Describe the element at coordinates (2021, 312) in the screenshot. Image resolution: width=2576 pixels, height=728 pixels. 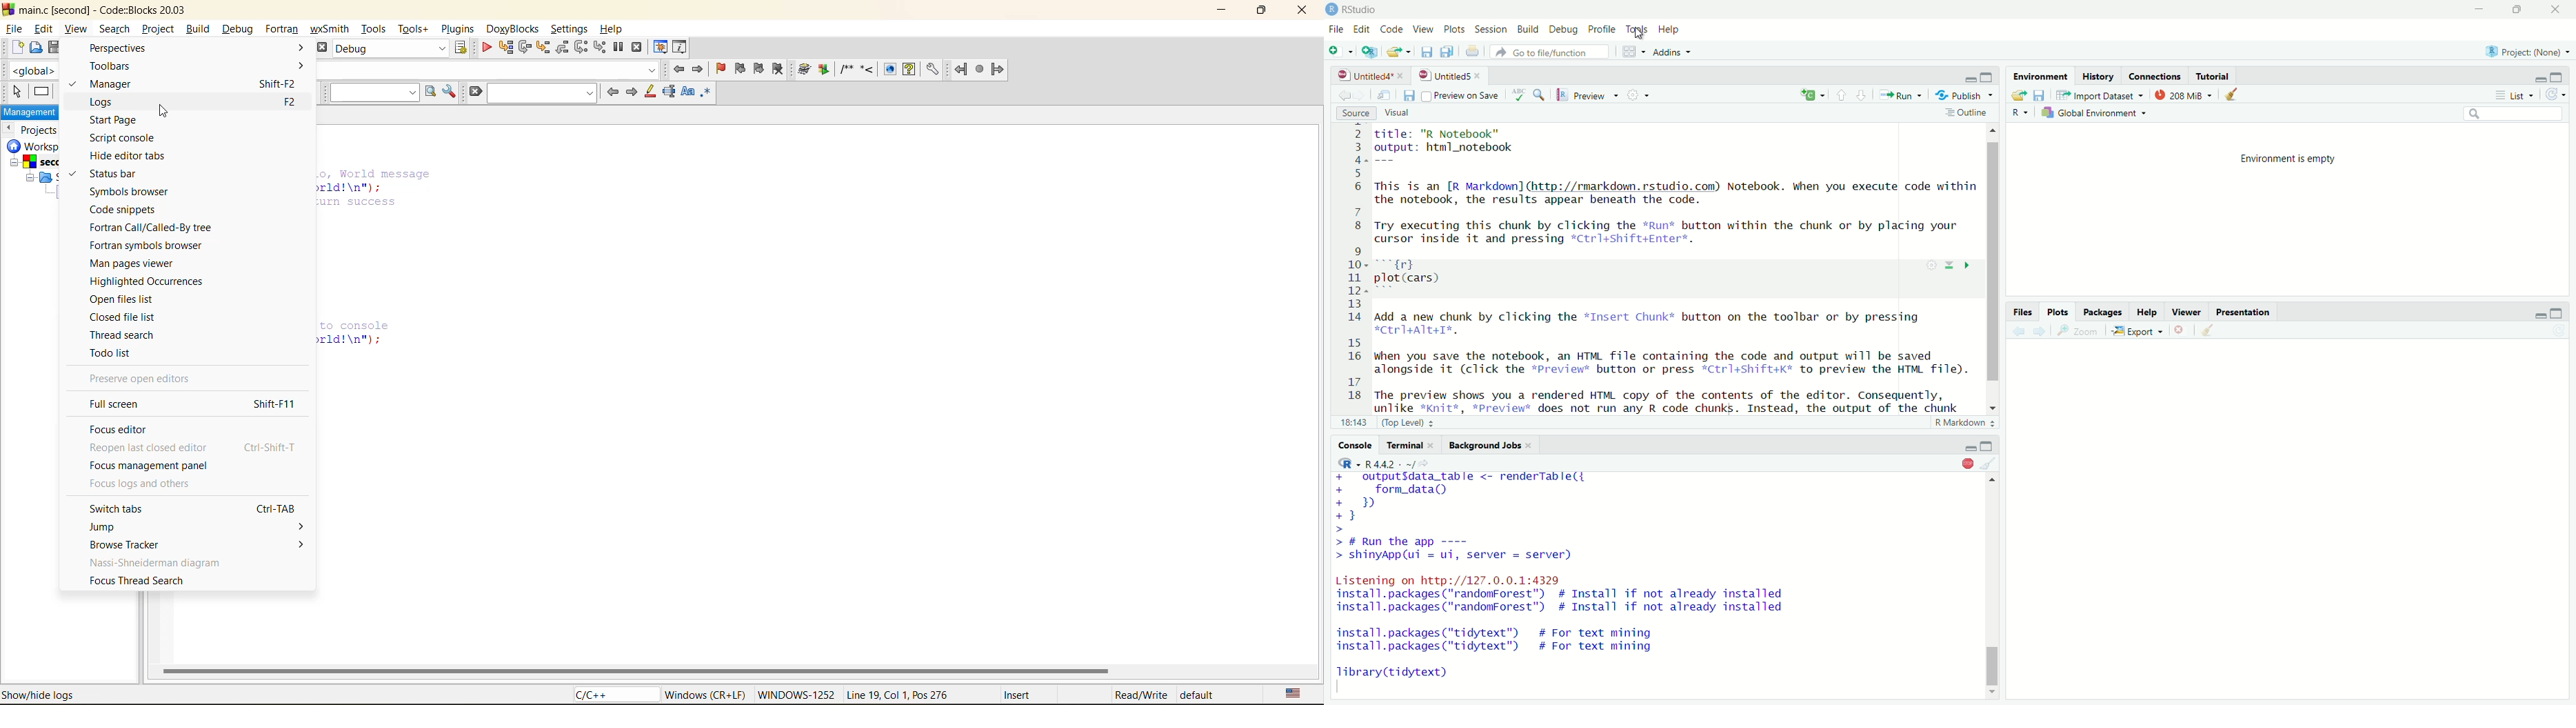
I see `Files` at that location.